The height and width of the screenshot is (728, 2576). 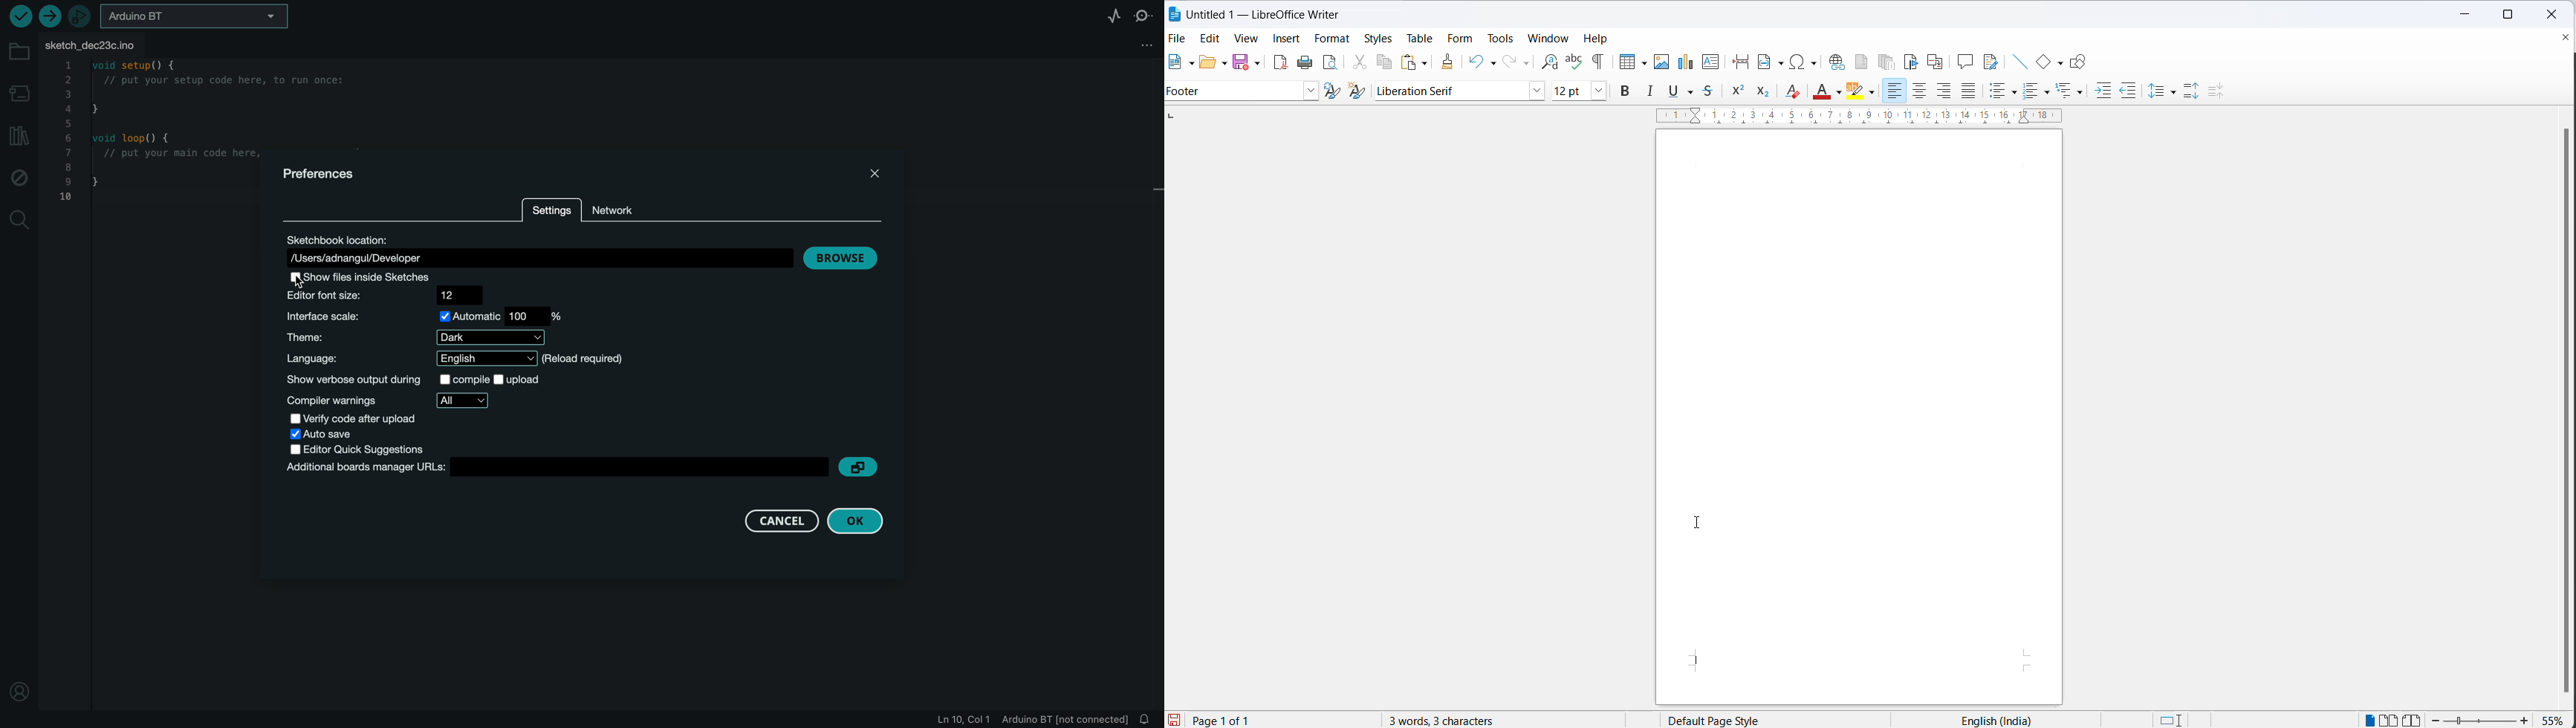 What do you see at coordinates (1805, 62) in the screenshot?
I see `insert special characters` at bounding box center [1805, 62].